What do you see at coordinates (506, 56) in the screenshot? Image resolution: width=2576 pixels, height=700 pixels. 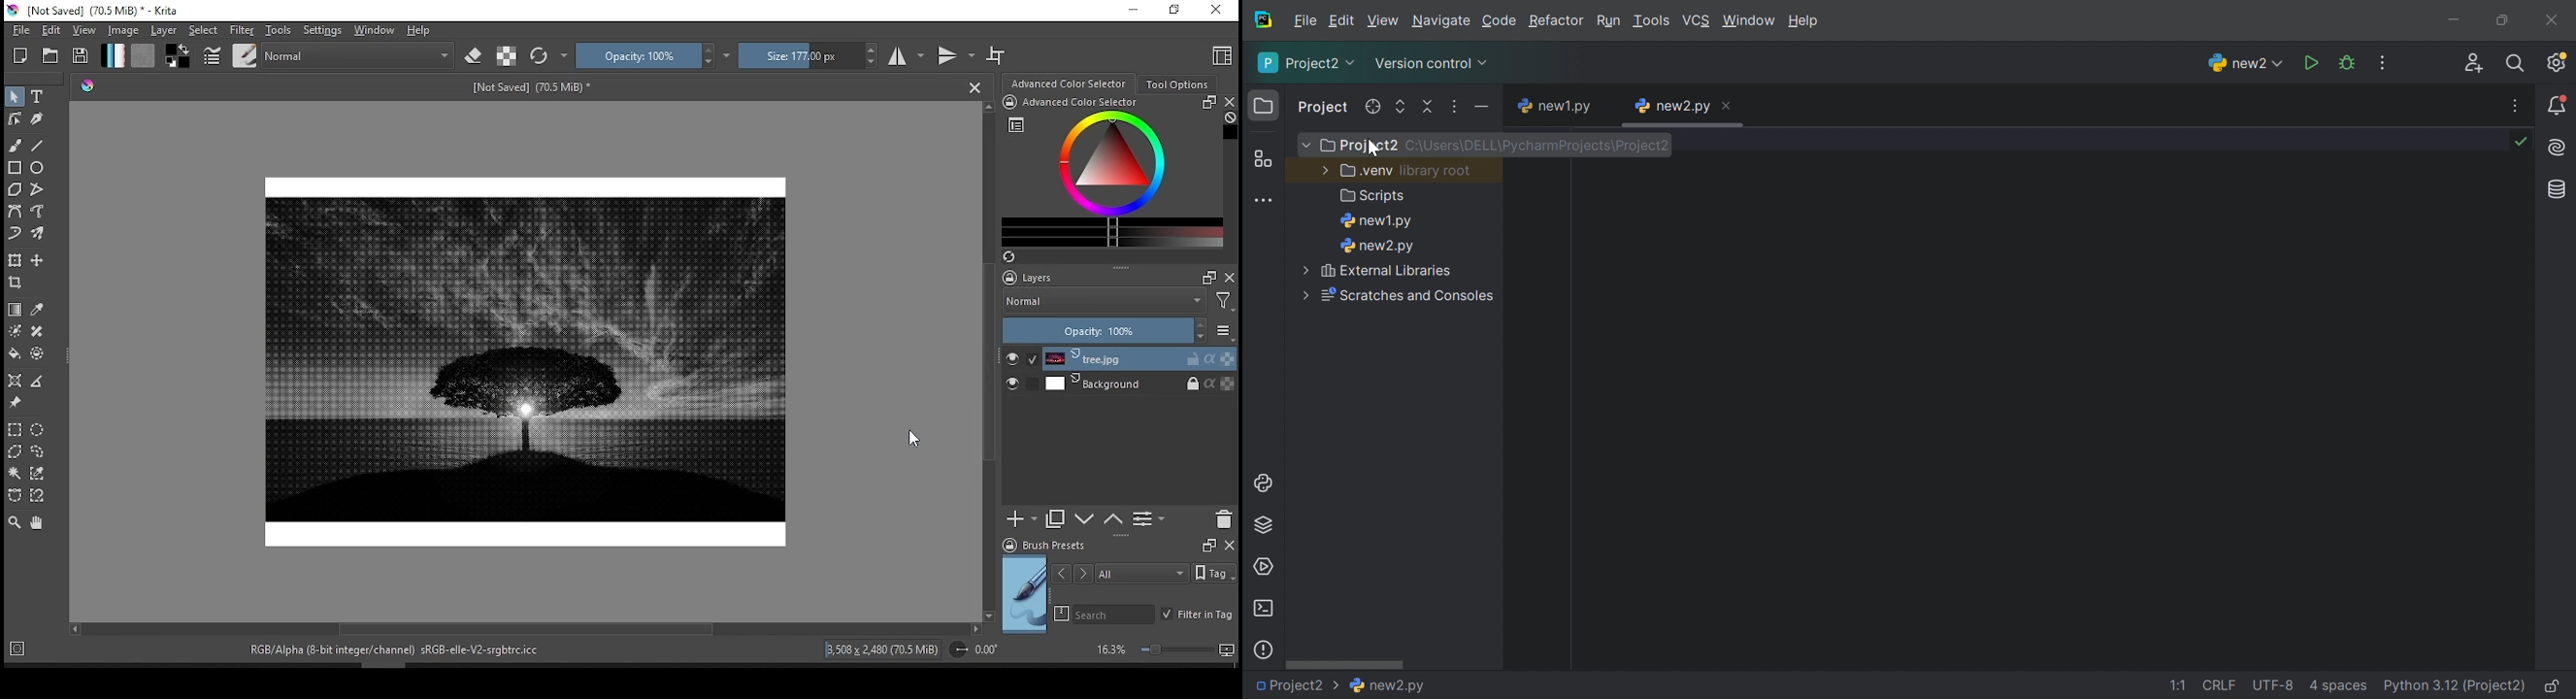 I see `preserve alpha` at bounding box center [506, 56].